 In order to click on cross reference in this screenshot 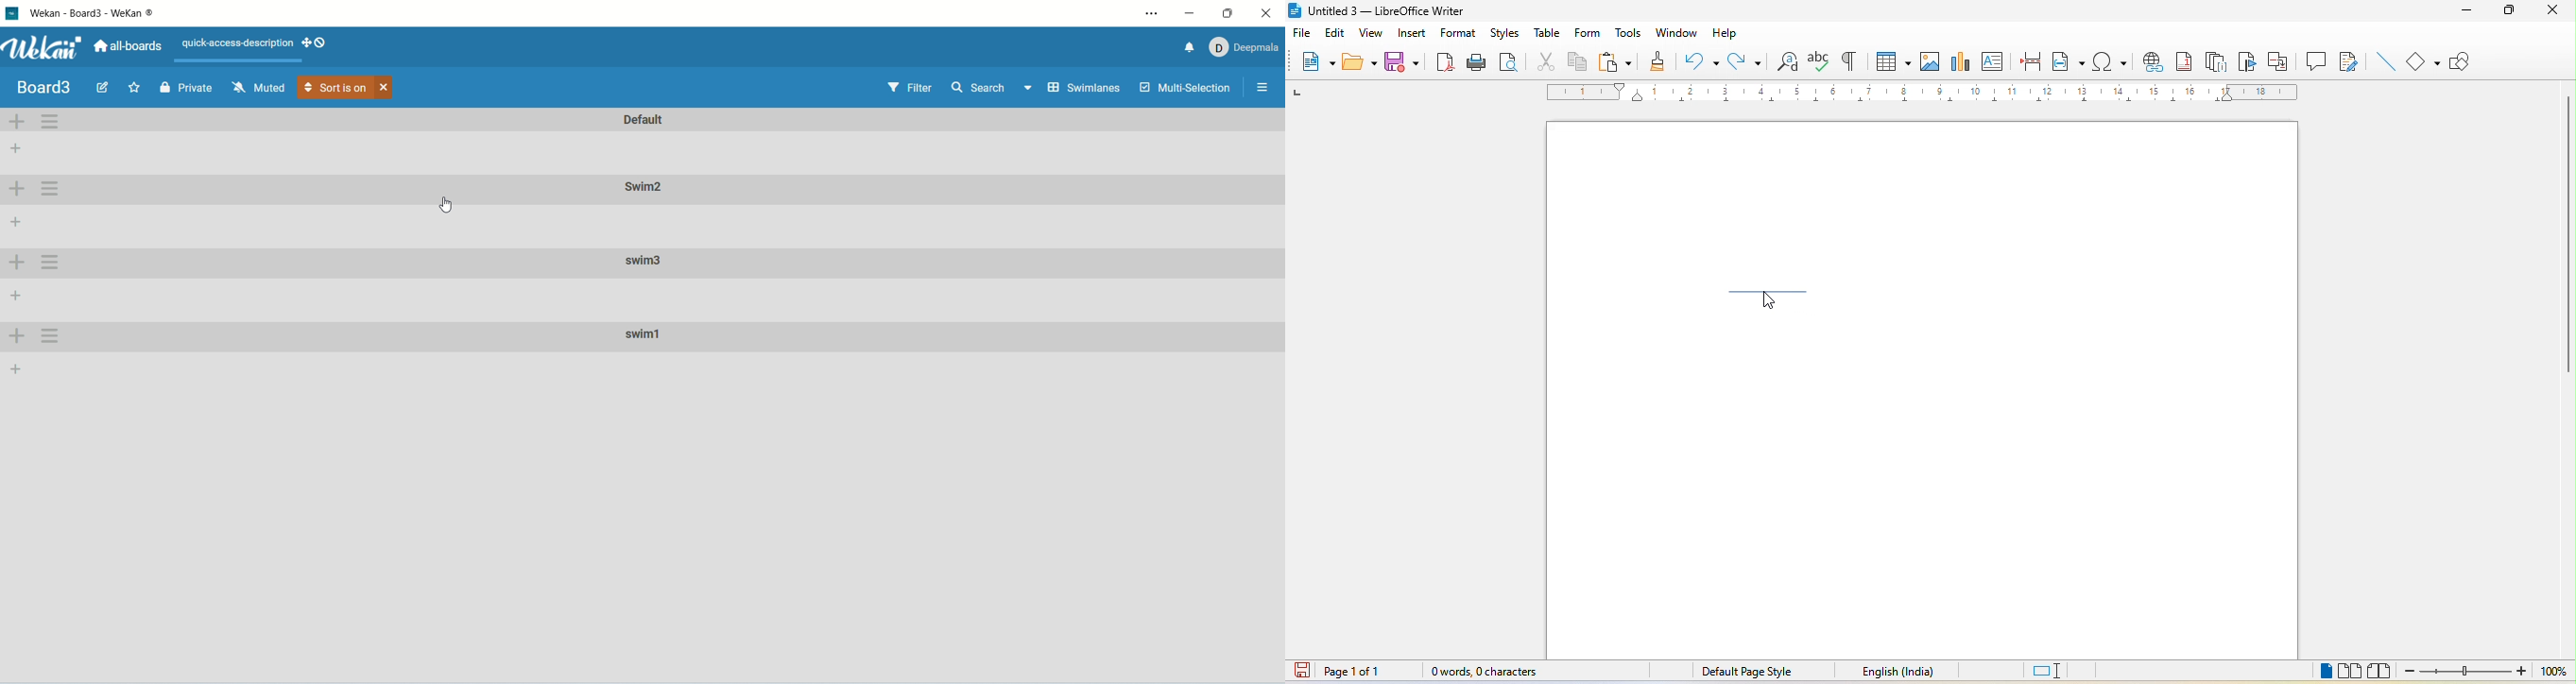, I will do `click(2278, 61)`.